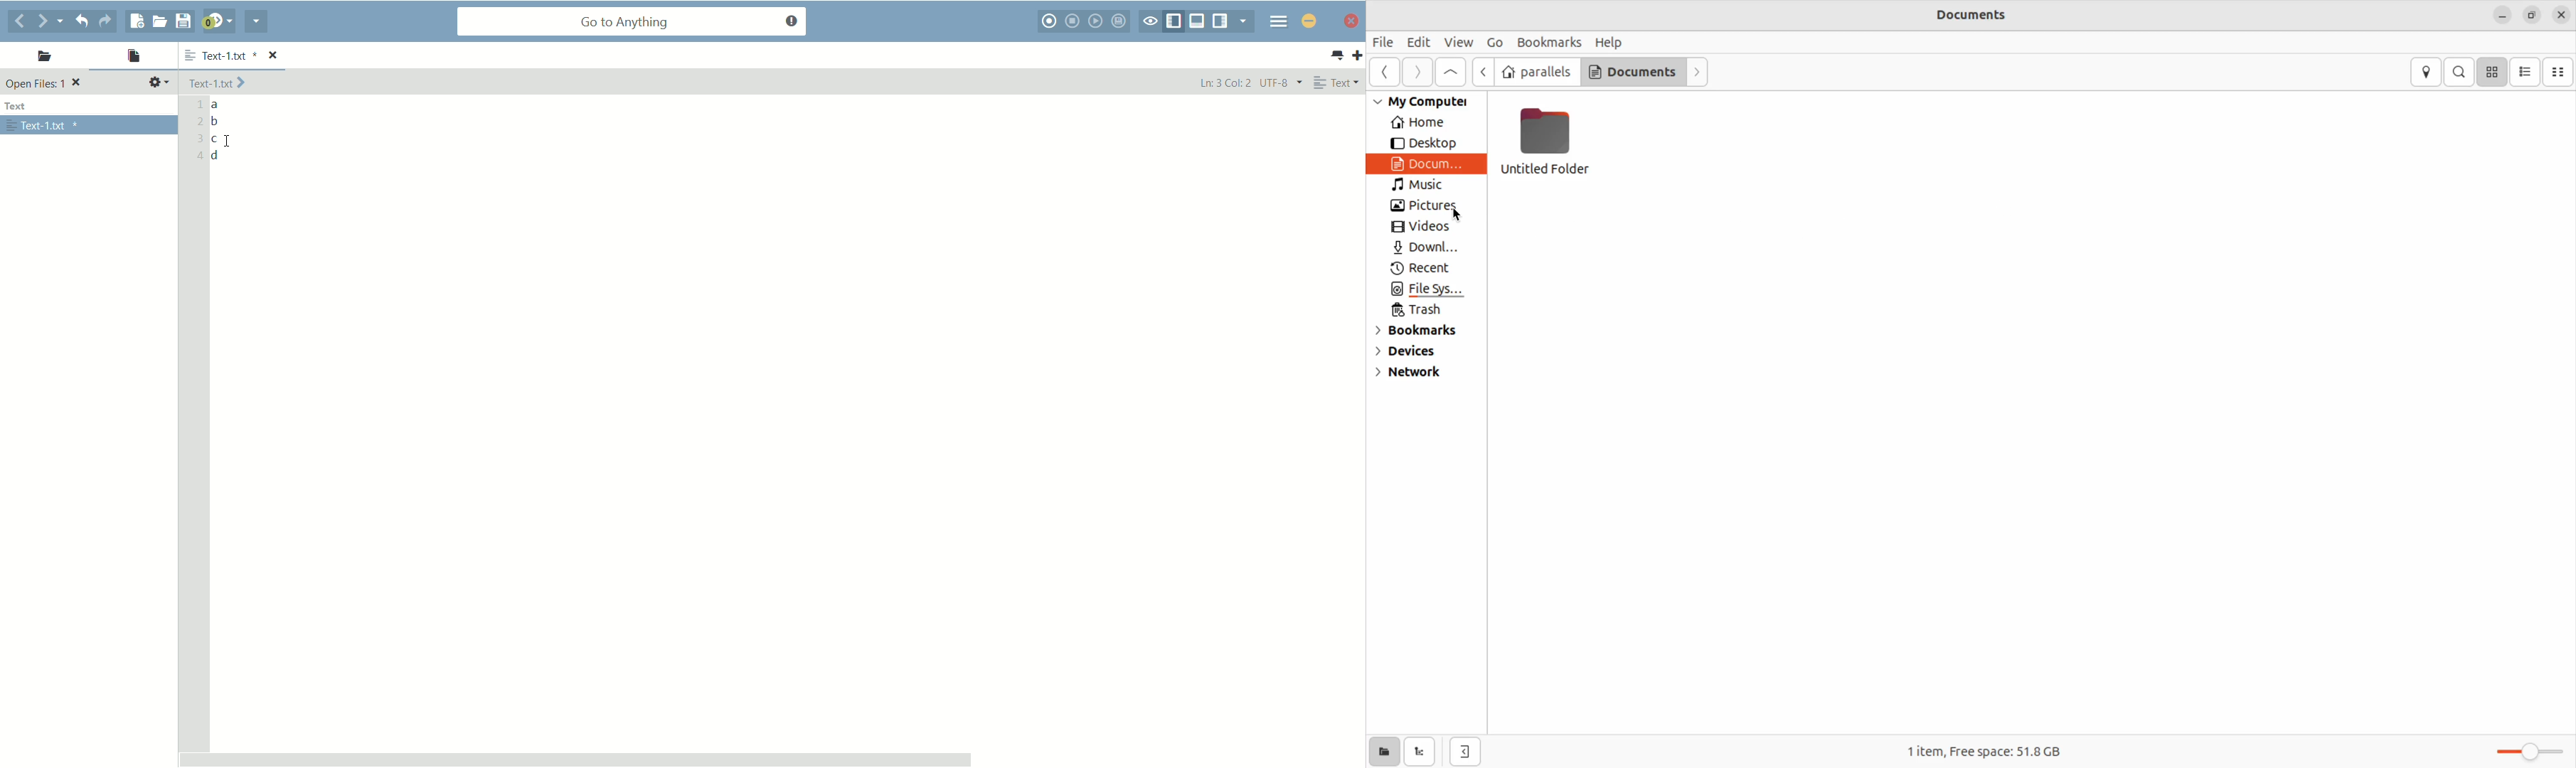 The height and width of the screenshot is (784, 2576). I want to click on View, so click(1459, 41).